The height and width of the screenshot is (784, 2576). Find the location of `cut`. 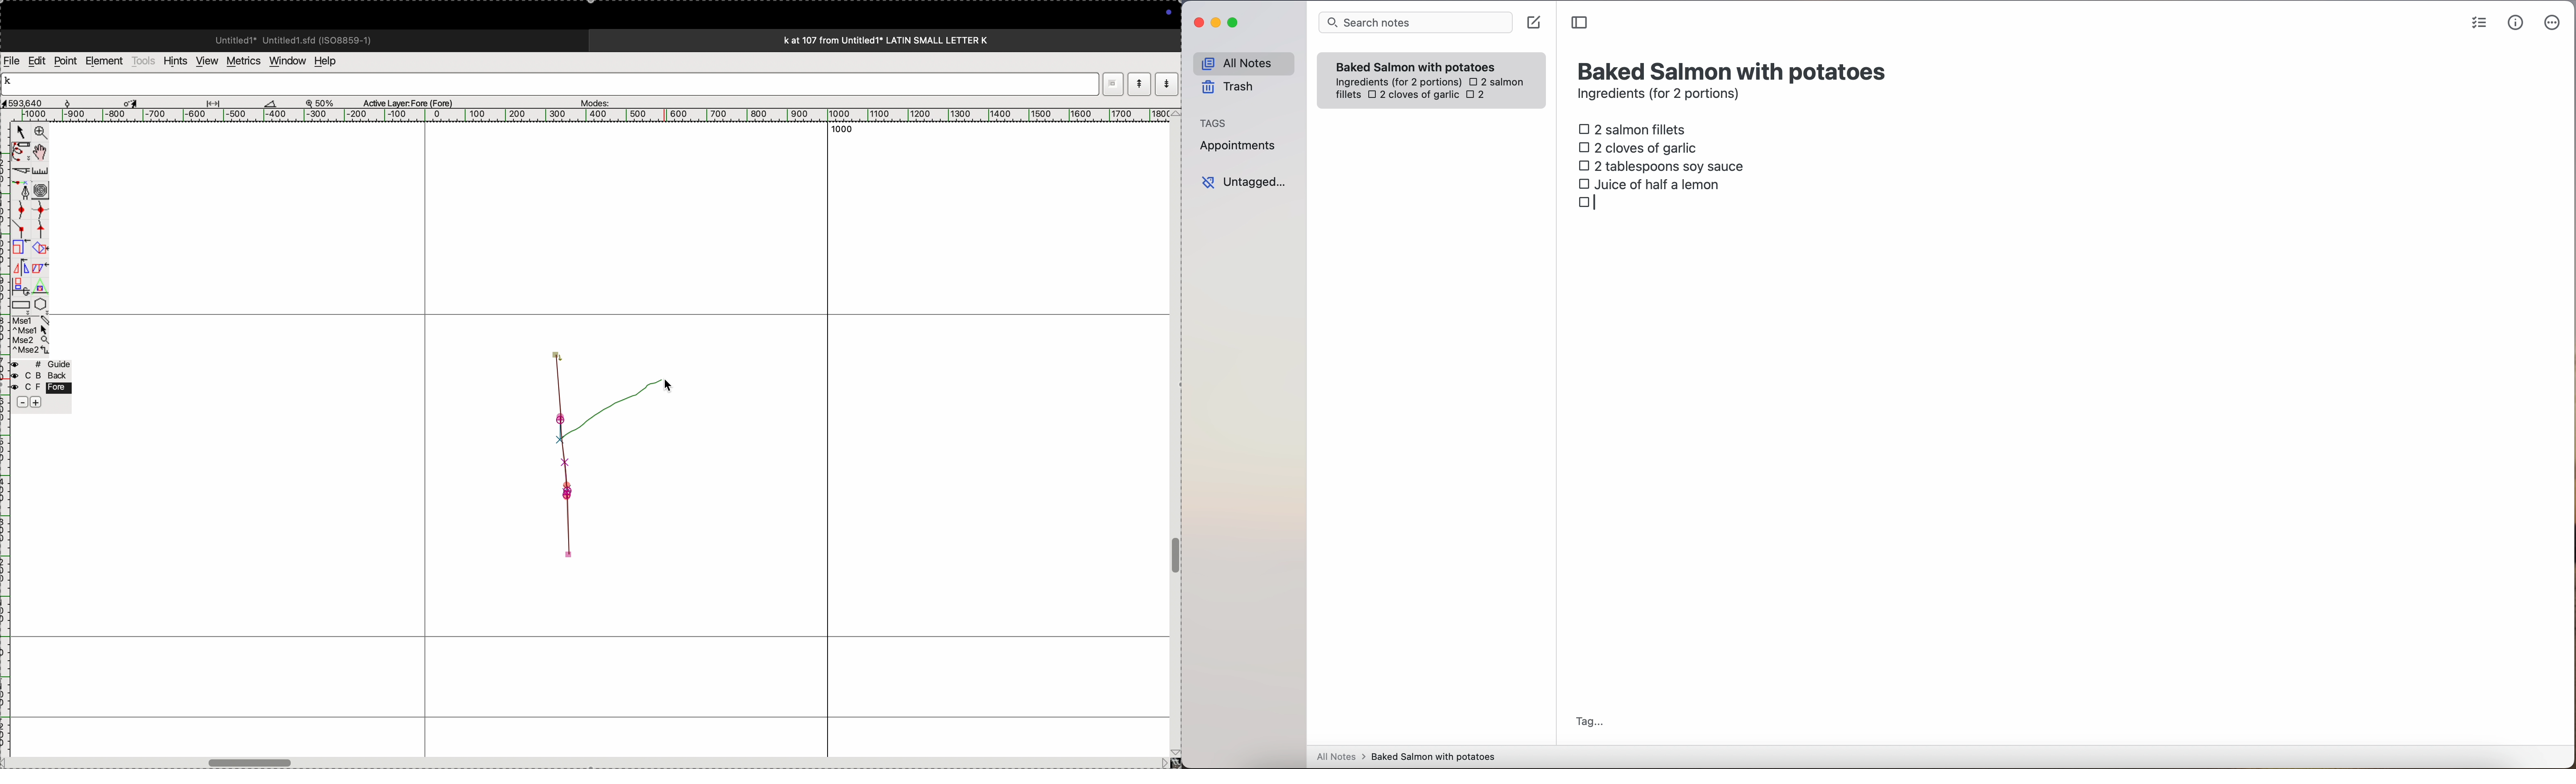

cut is located at coordinates (271, 103).